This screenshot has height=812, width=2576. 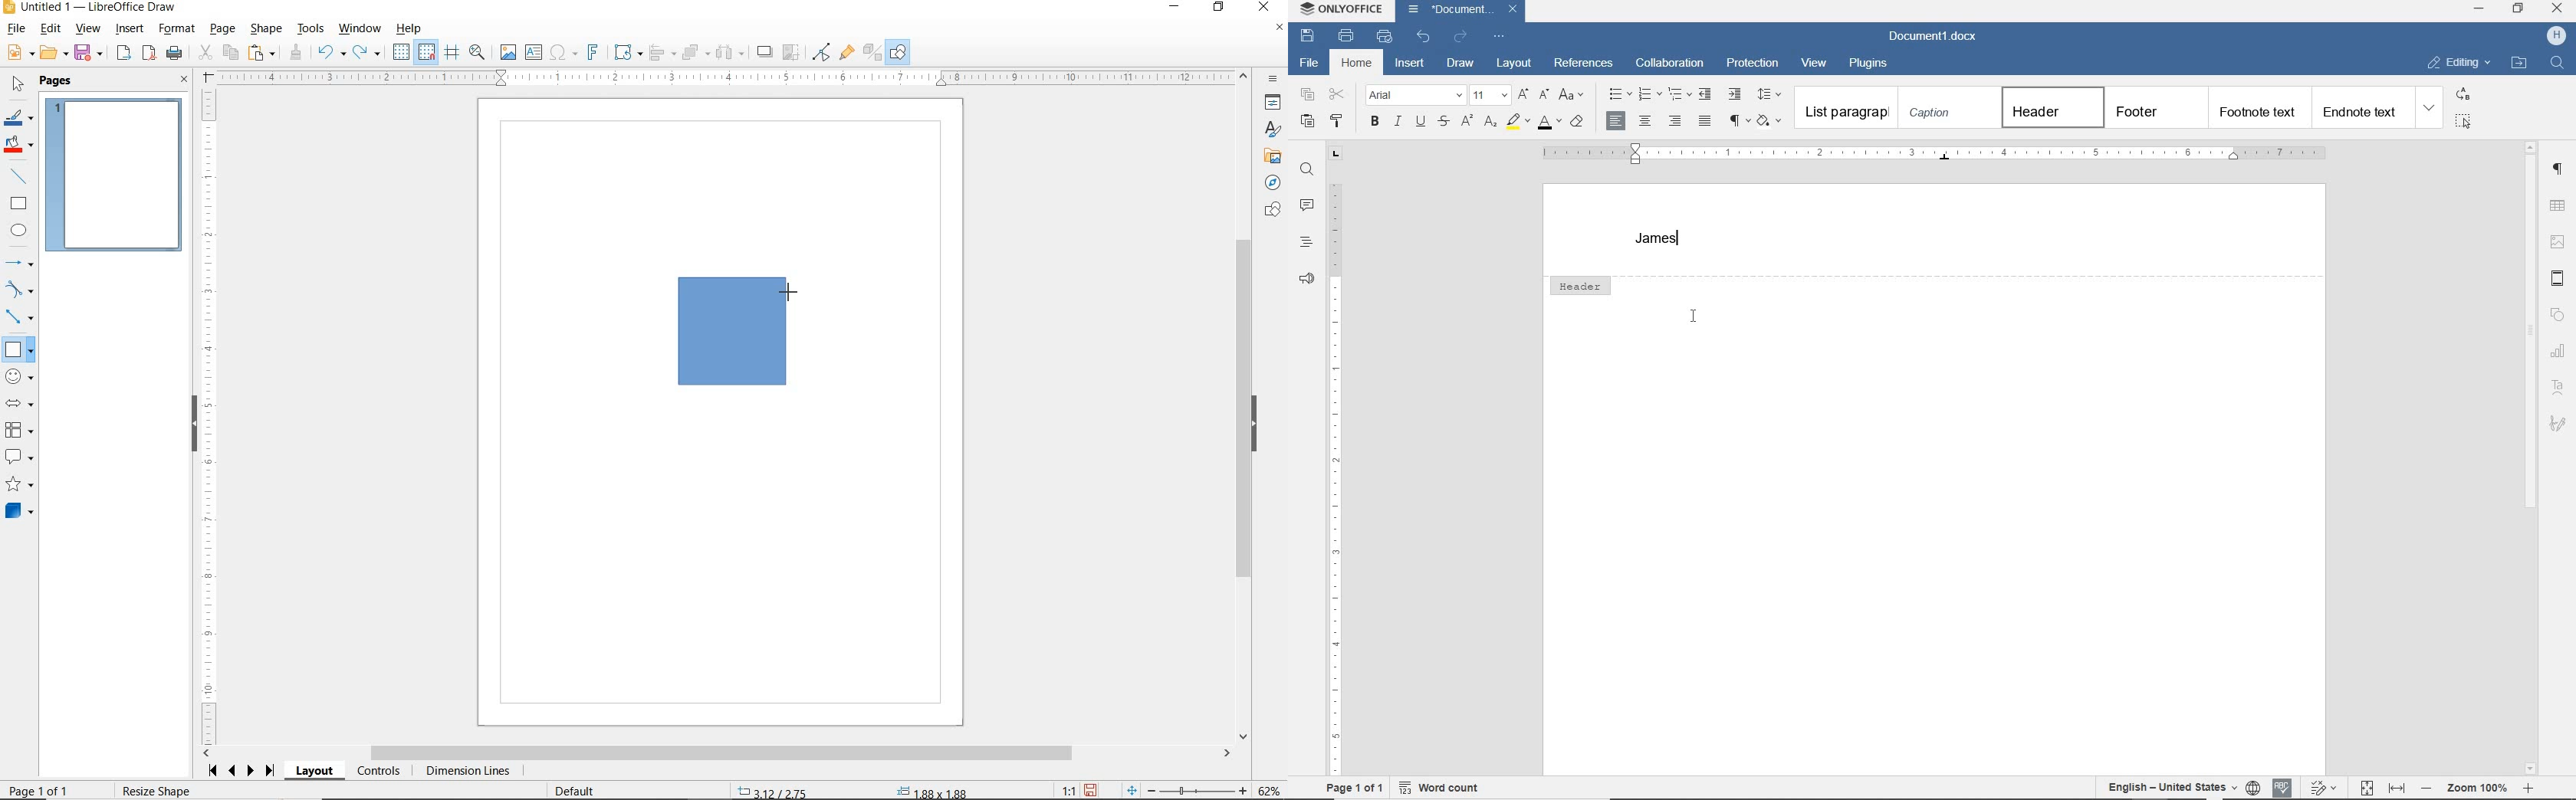 I want to click on SHAPES, so click(x=1270, y=211).